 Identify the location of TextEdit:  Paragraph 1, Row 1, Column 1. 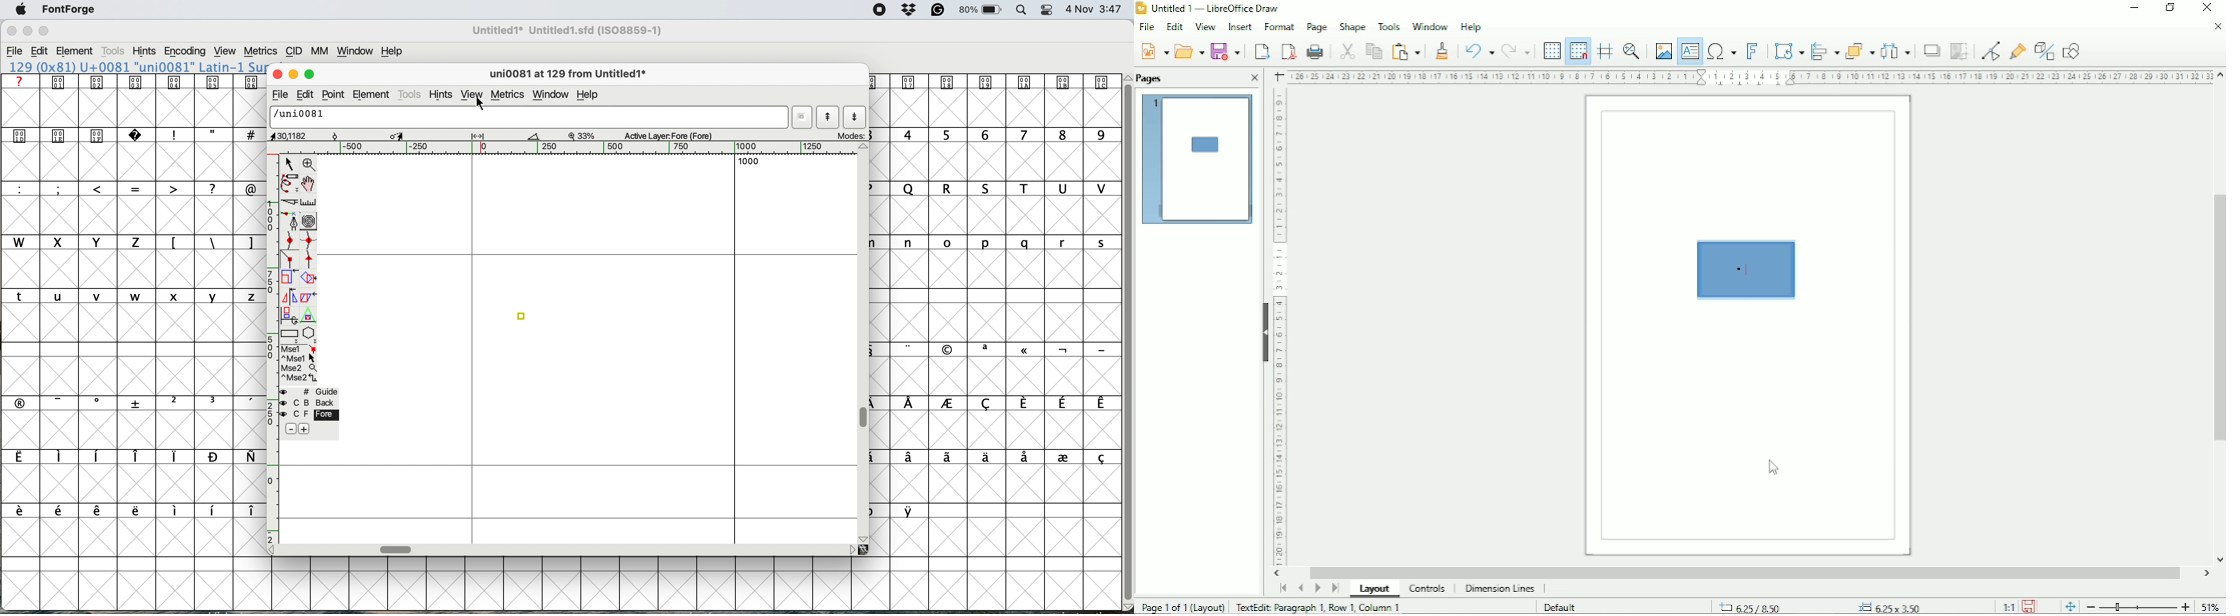
(1319, 607).